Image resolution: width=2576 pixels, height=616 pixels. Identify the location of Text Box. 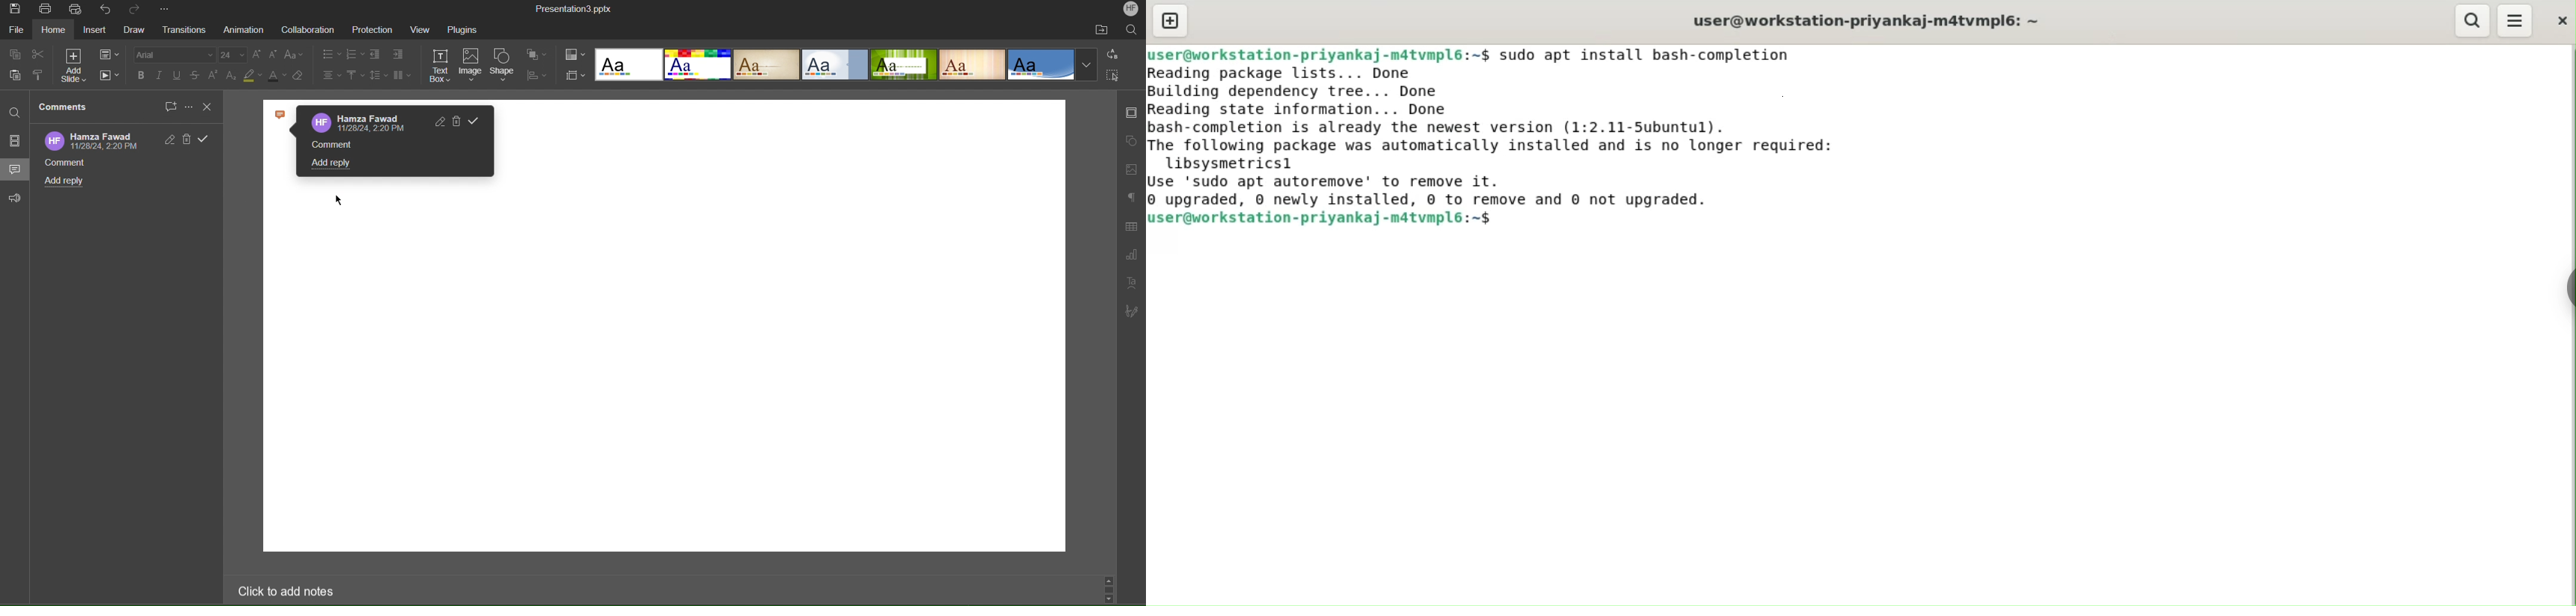
(443, 66).